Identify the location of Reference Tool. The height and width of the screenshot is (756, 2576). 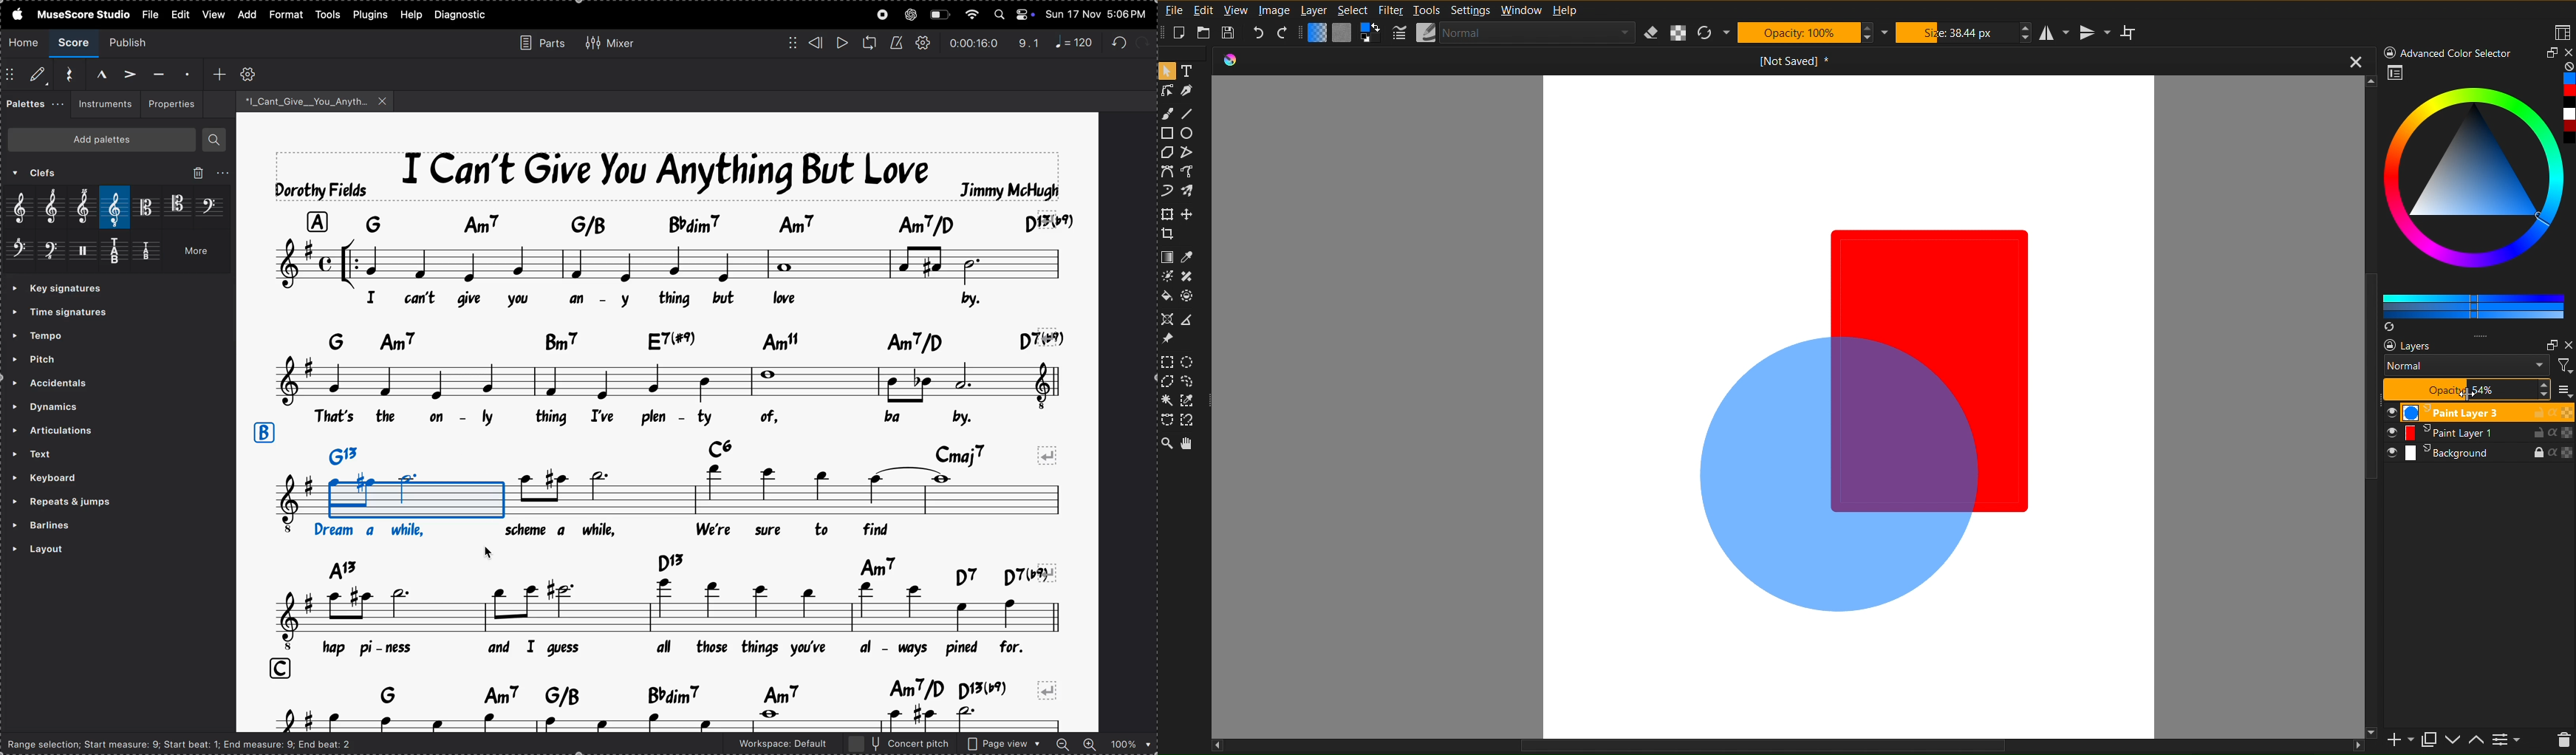
(1170, 320).